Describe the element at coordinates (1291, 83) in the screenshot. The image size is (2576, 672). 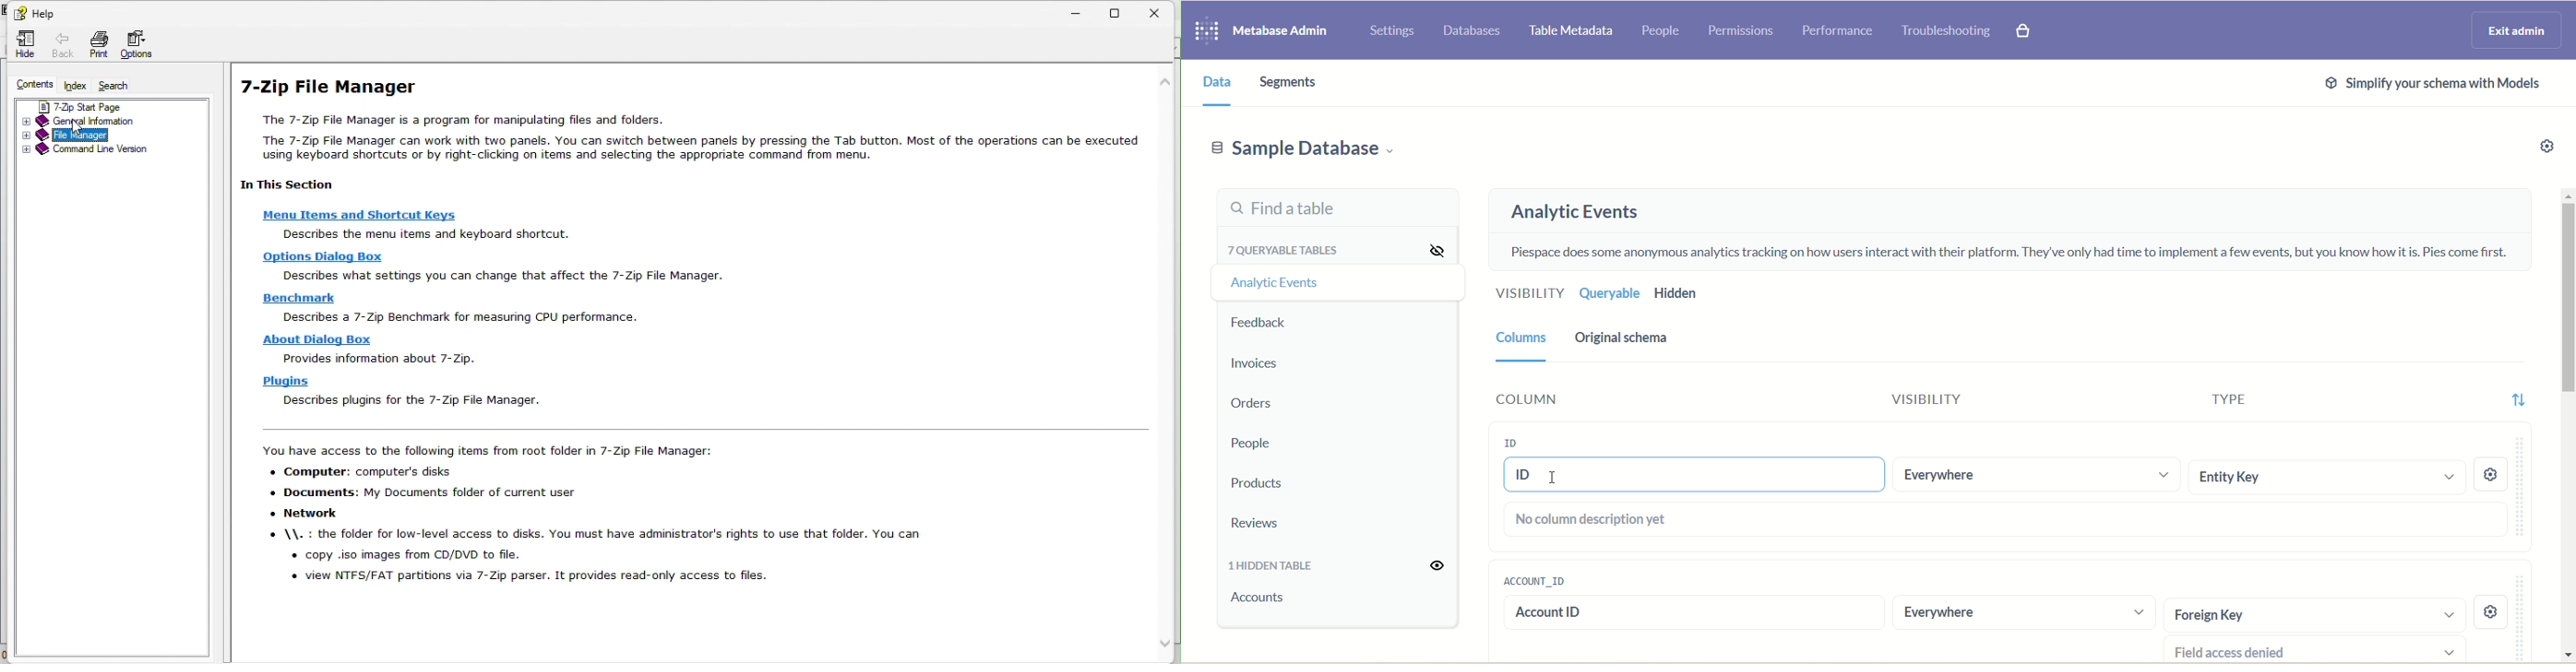
I see `Segments` at that location.